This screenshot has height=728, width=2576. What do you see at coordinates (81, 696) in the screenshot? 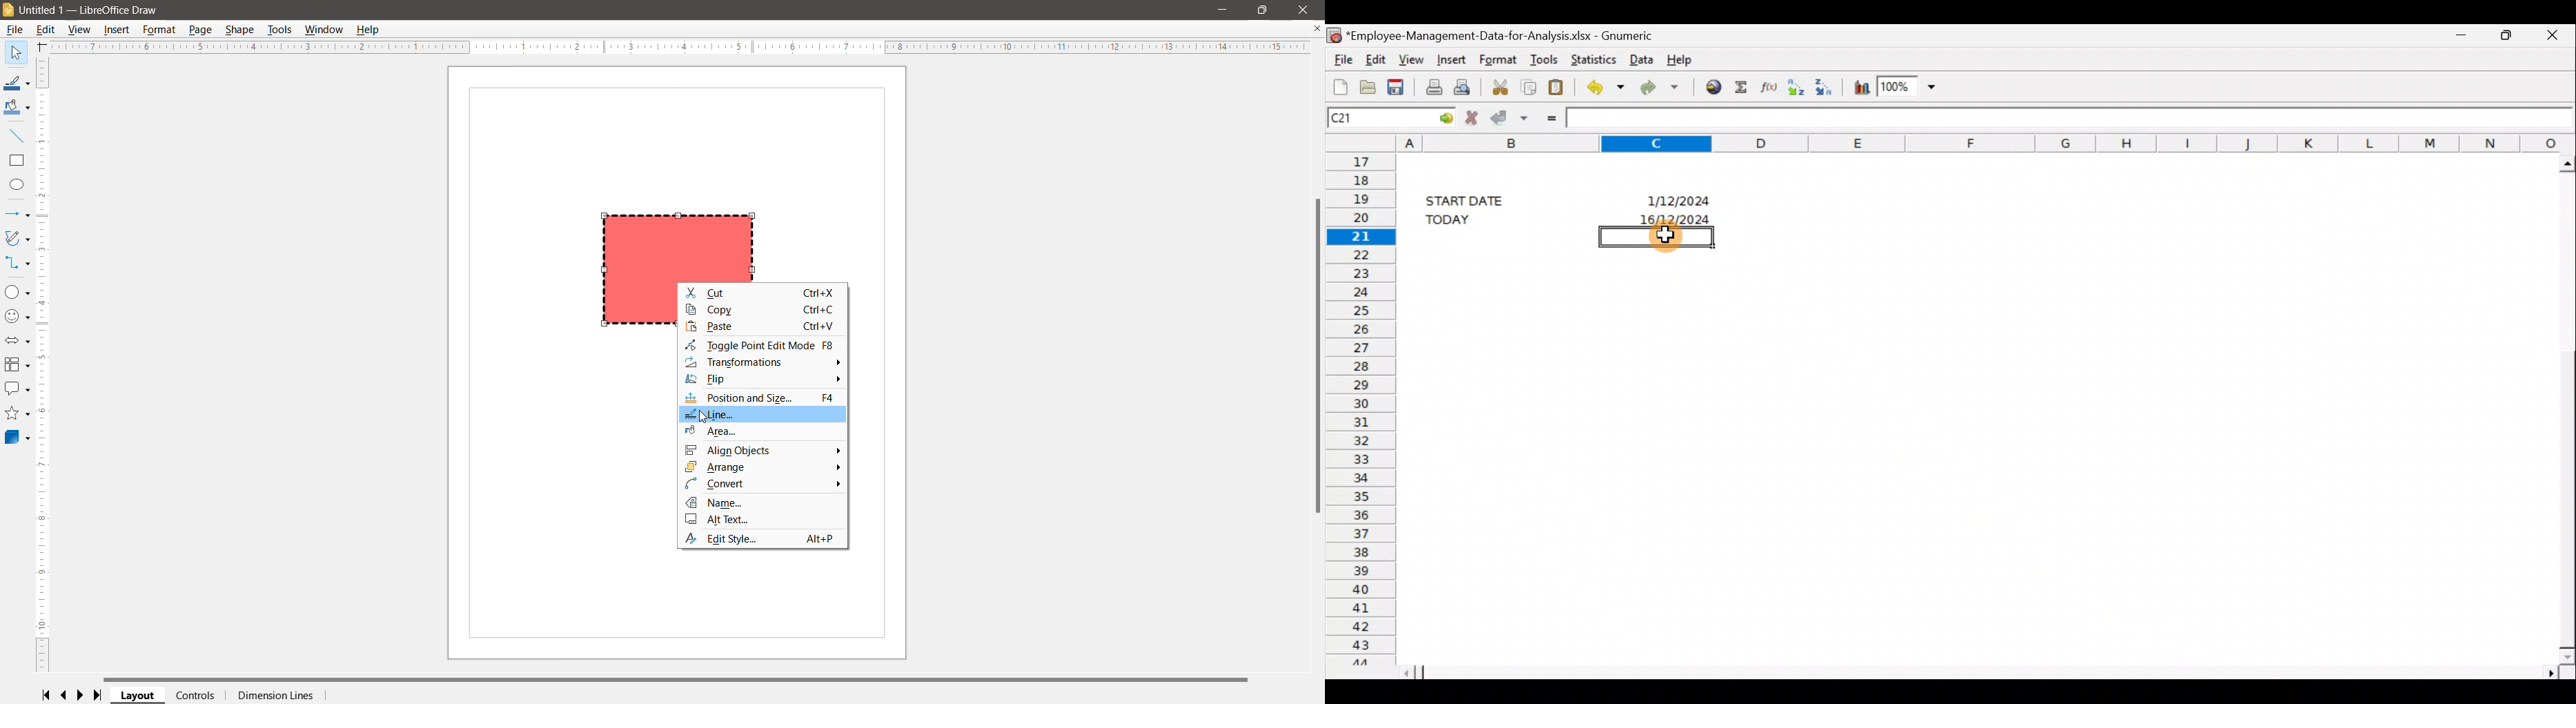
I see `Scroll to next page` at bounding box center [81, 696].